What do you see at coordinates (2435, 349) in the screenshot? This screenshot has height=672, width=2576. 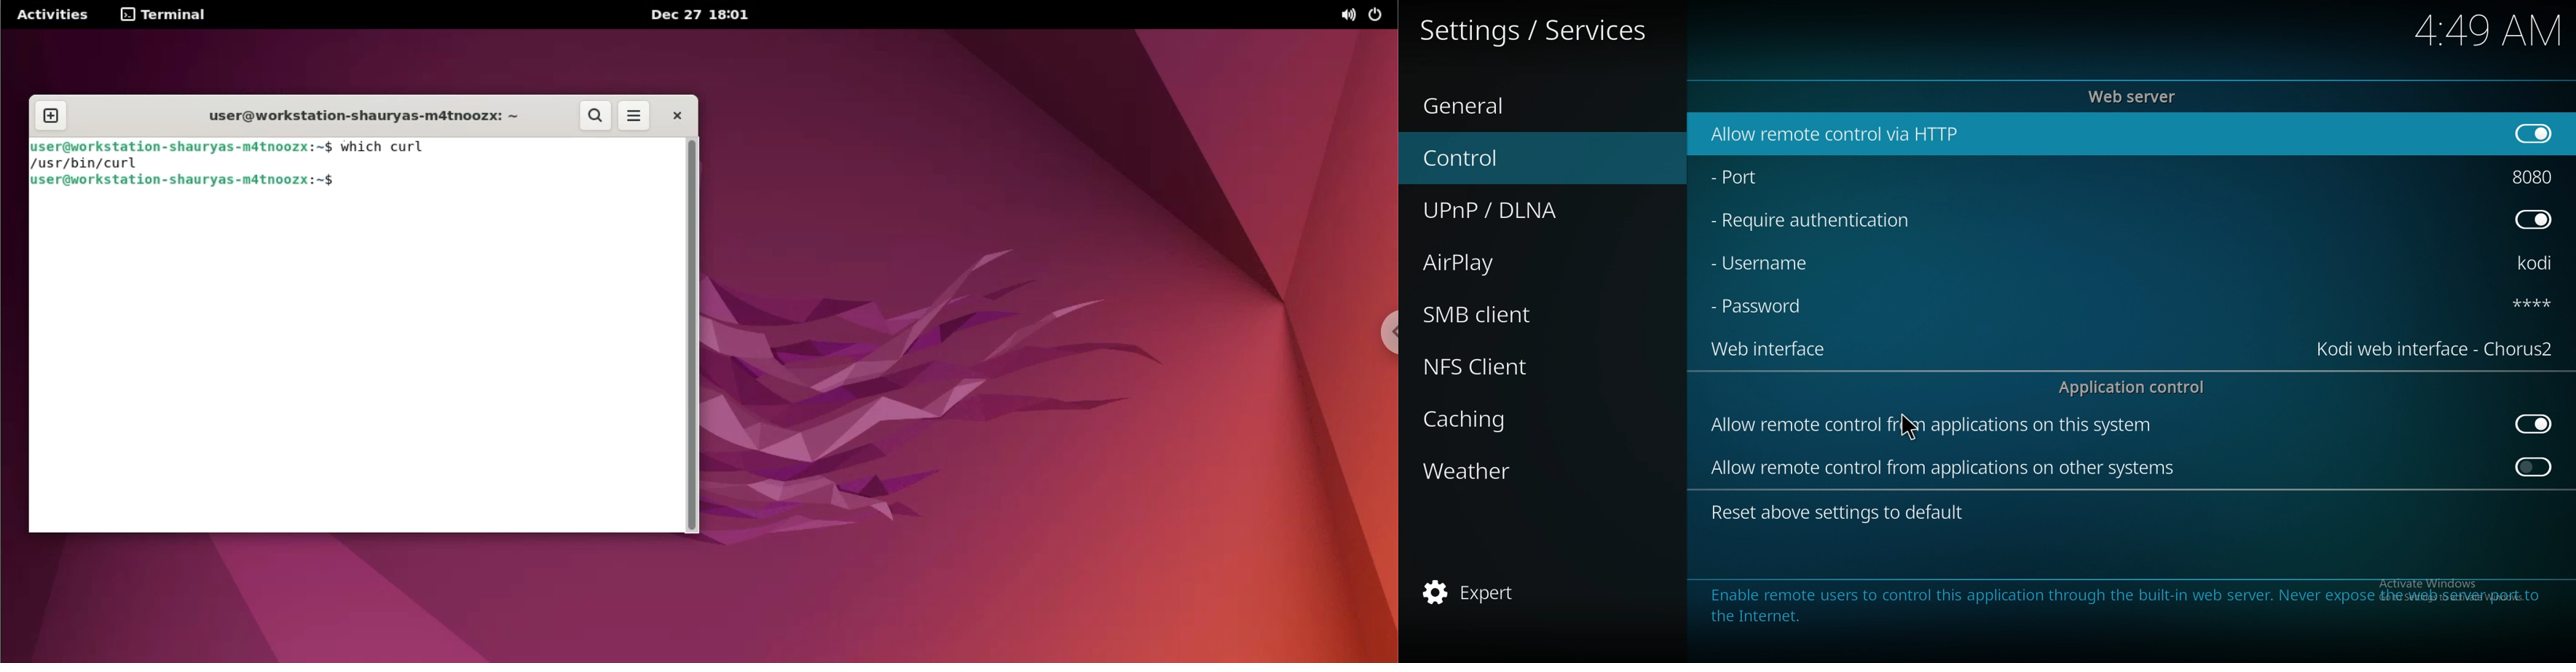 I see `kodi web interface` at bounding box center [2435, 349].